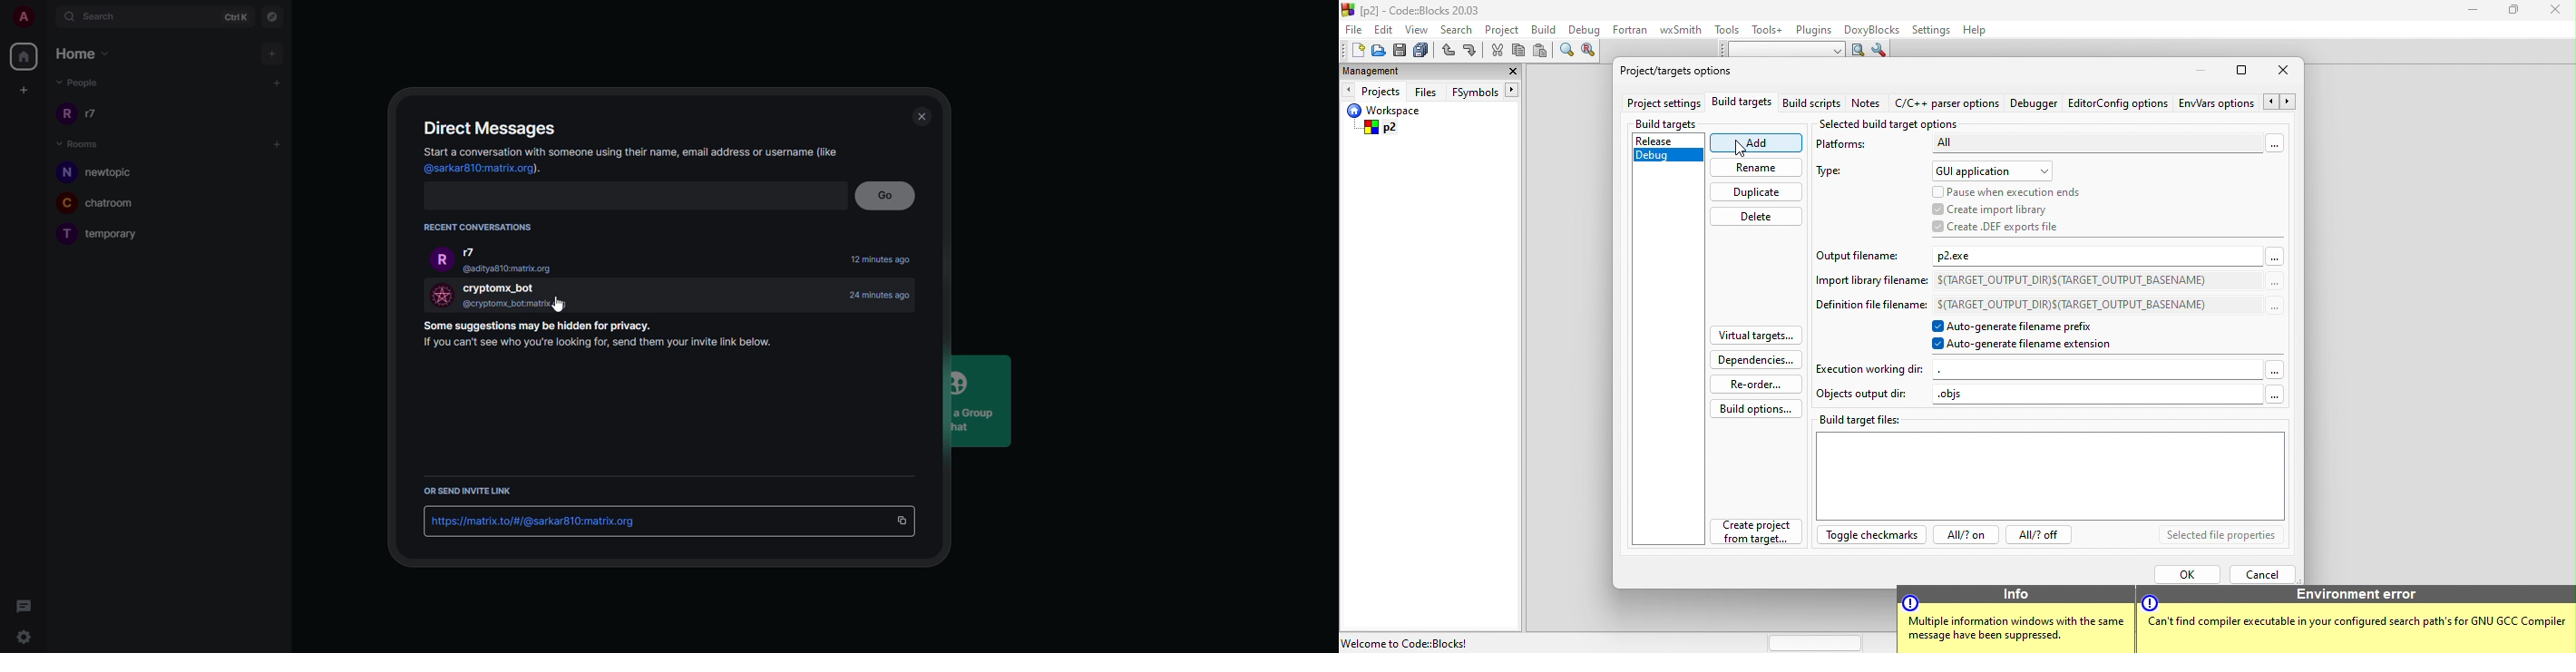  Describe the element at coordinates (2006, 191) in the screenshot. I see `pause when execution ends` at that location.